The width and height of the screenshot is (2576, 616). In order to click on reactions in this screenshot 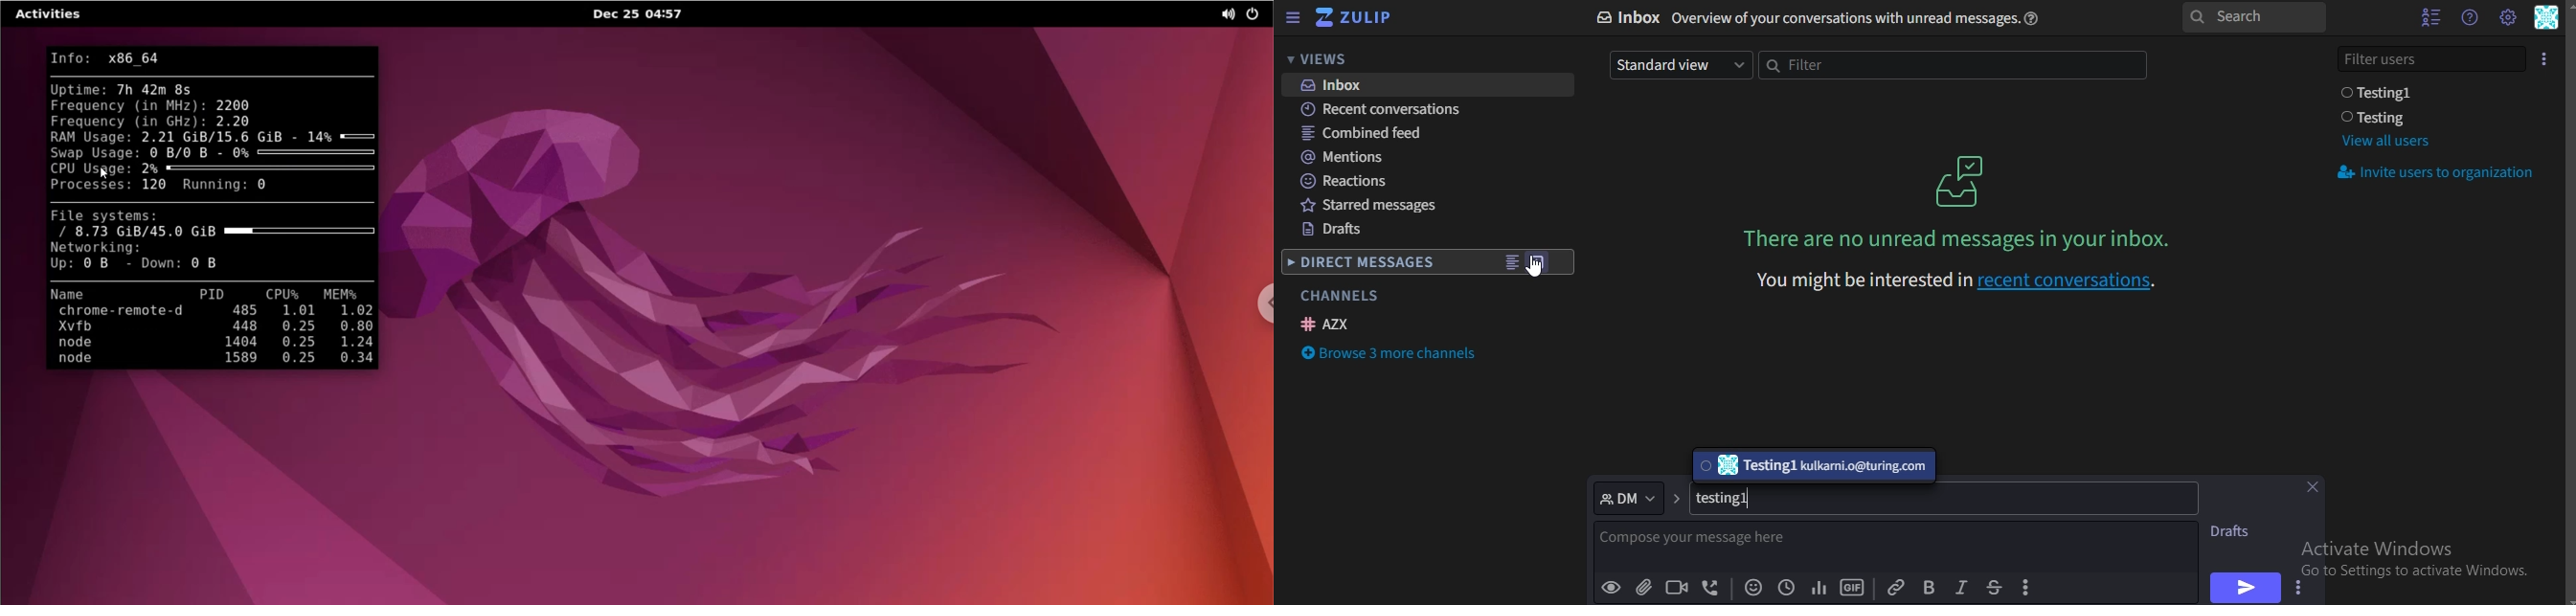, I will do `click(1346, 181)`.